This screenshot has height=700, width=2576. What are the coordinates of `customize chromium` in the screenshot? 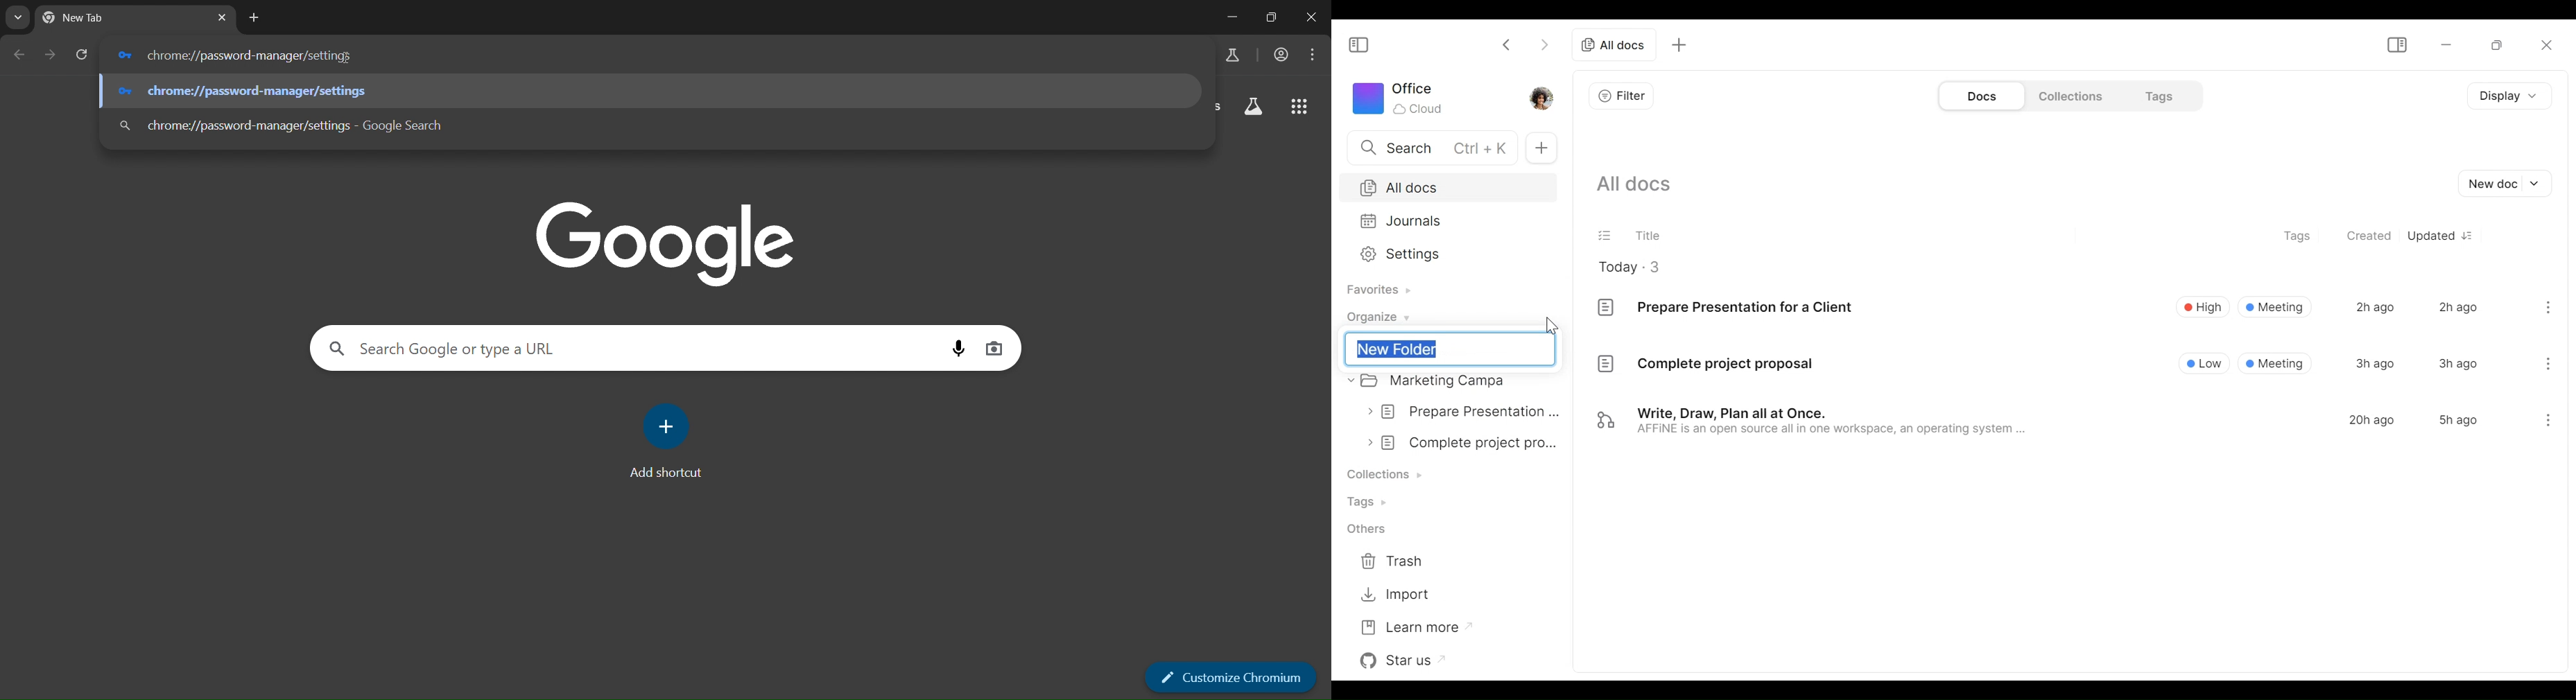 It's located at (1231, 681).